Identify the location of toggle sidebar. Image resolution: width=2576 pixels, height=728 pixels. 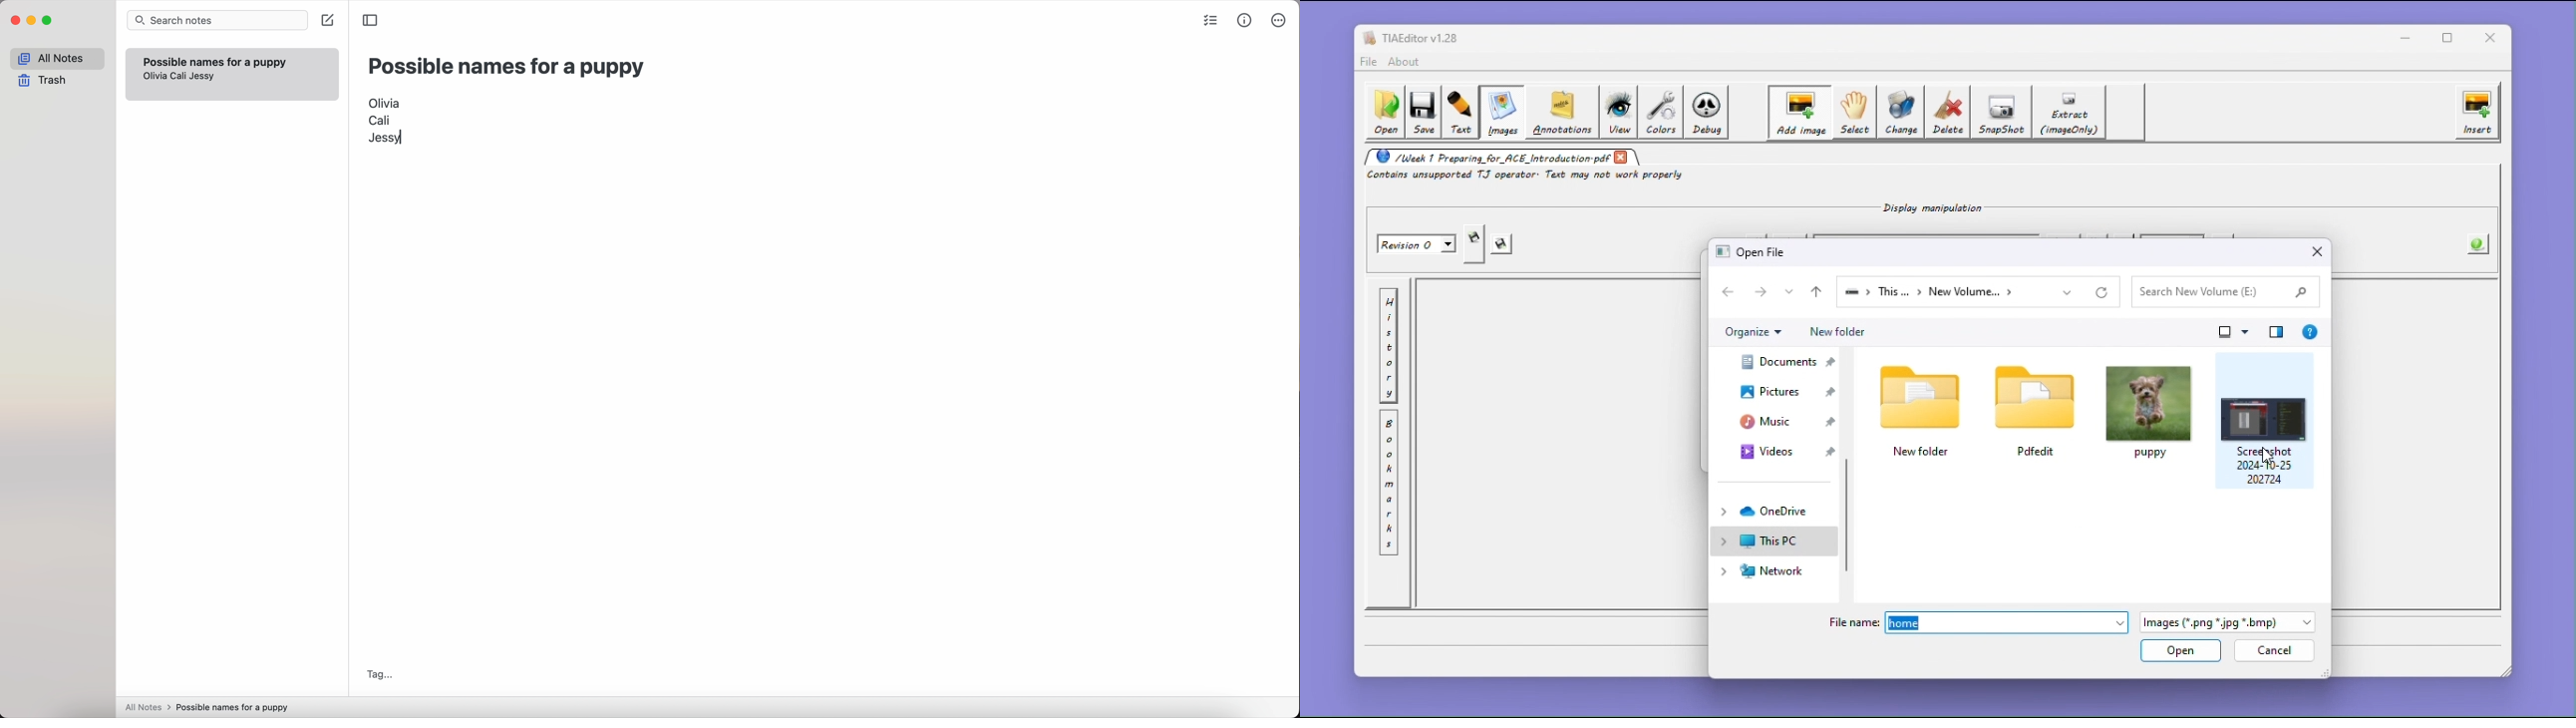
(372, 19).